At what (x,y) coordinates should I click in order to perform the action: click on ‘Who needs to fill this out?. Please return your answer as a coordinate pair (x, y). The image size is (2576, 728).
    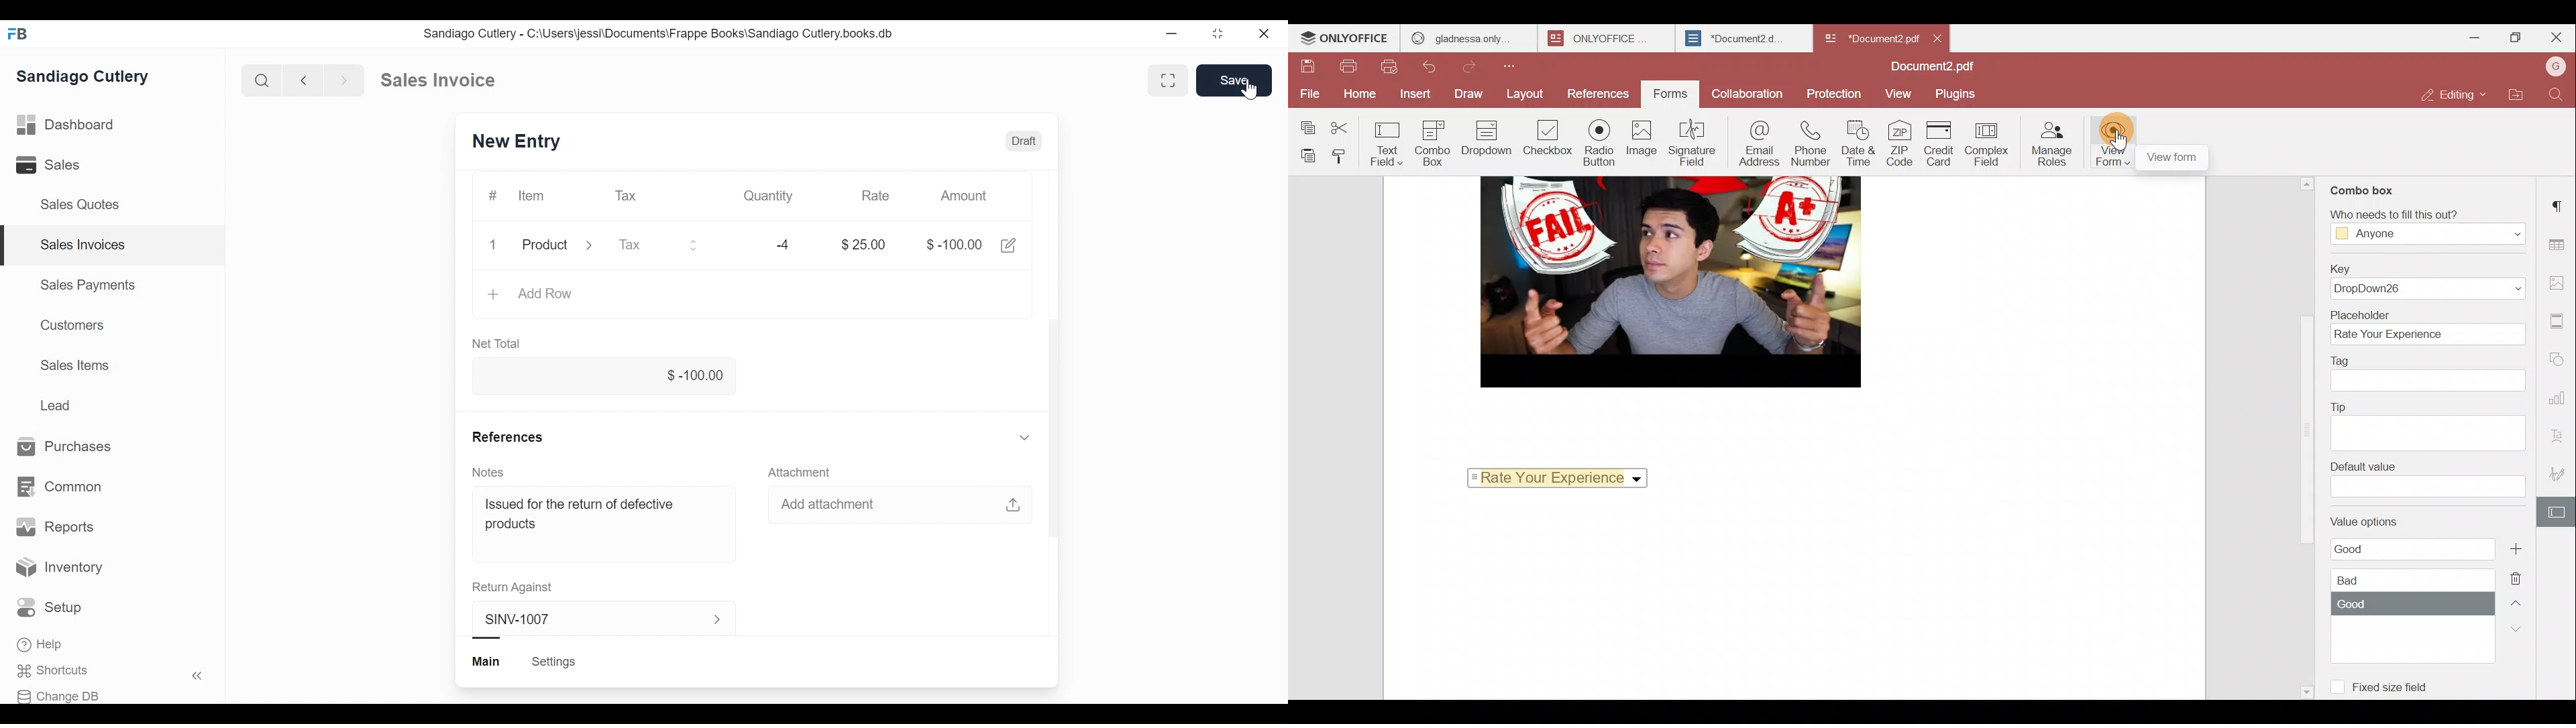
    Looking at the image, I should click on (2420, 227).